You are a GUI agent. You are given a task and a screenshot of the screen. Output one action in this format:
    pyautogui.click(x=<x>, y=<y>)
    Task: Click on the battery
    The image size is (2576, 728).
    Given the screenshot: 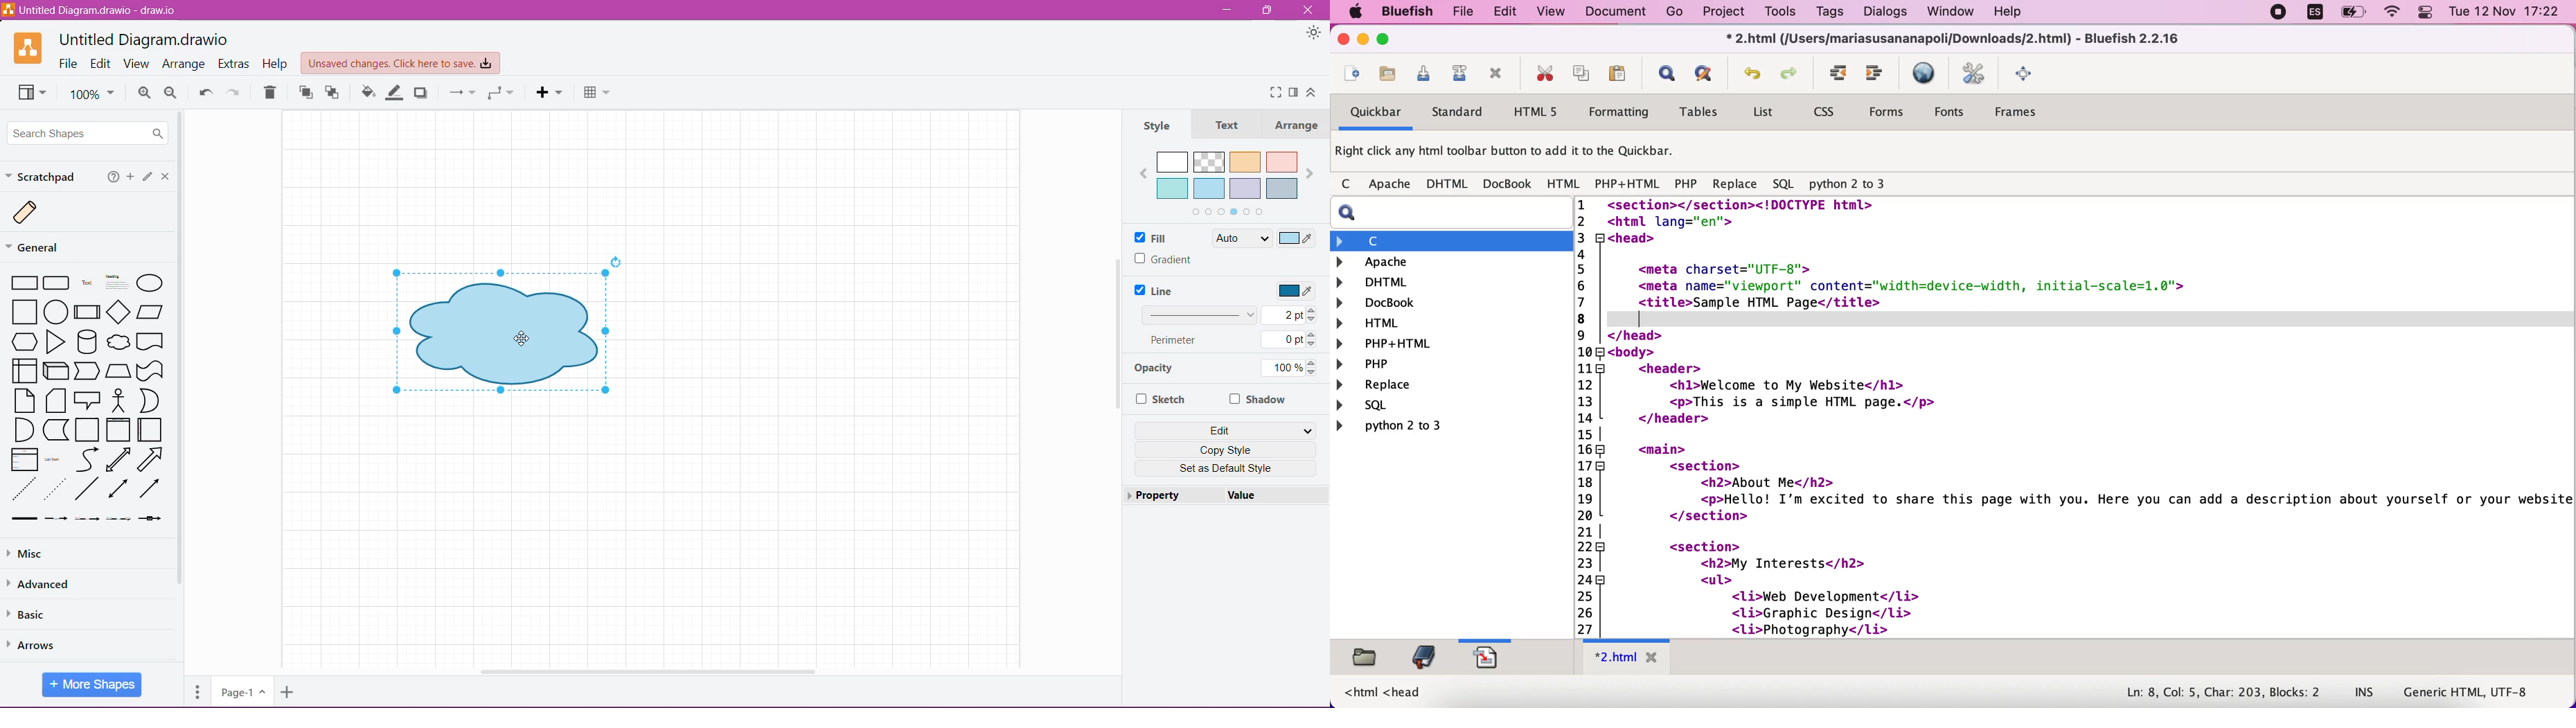 What is the action you would take?
    pyautogui.click(x=2350, y=16)
    